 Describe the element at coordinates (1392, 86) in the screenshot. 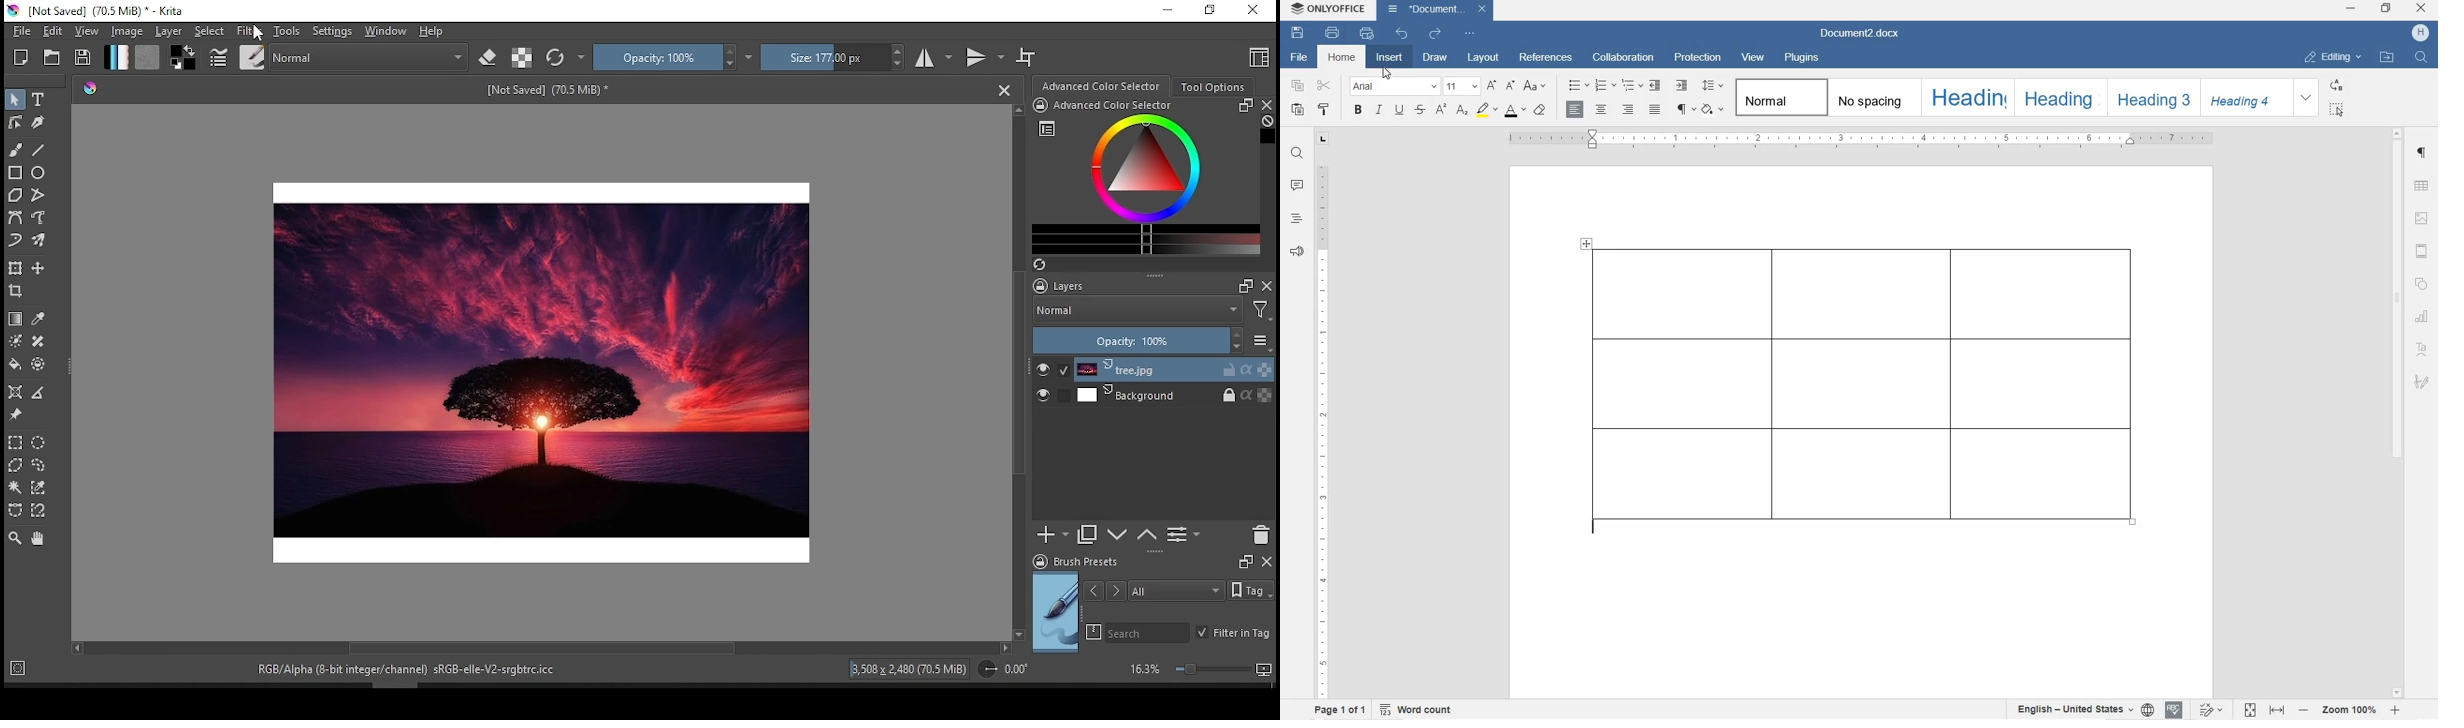

I see `font name` at that location.